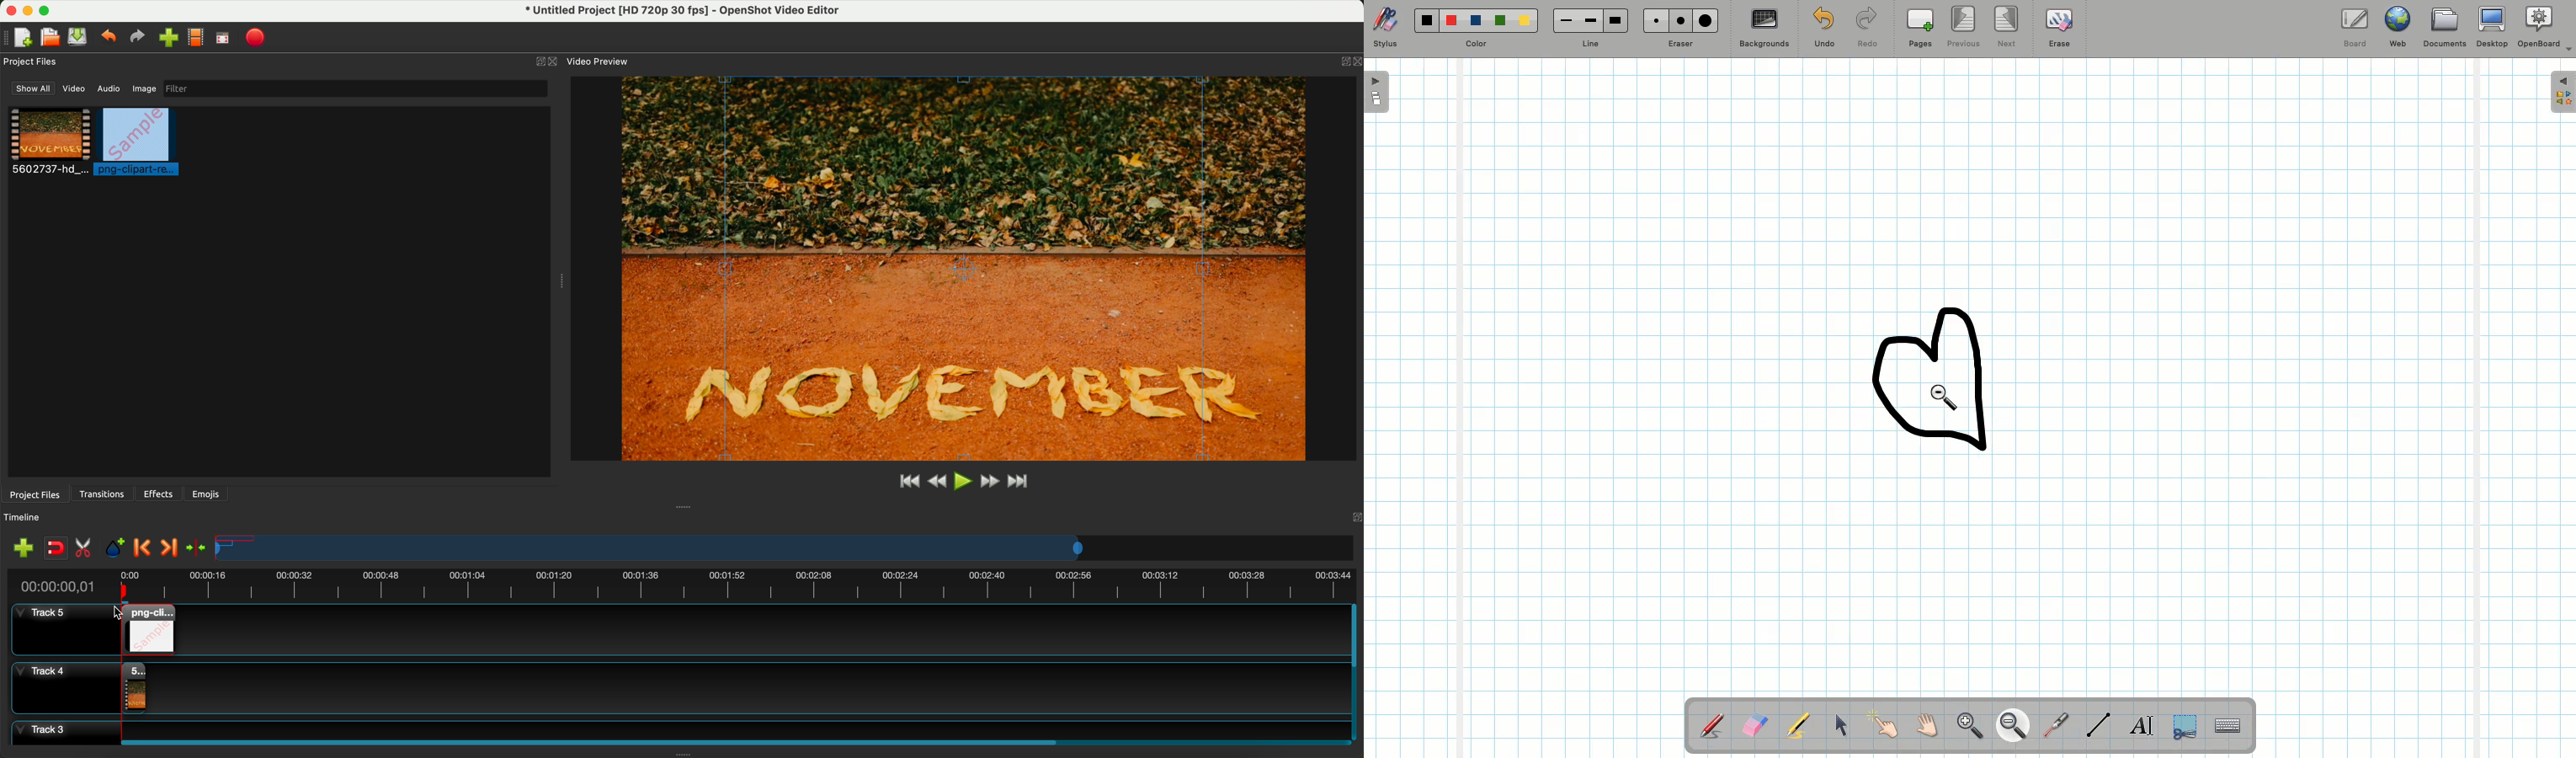 This screenshot has height=784, width=2576. I want to click on Line, so click(2095, 724).